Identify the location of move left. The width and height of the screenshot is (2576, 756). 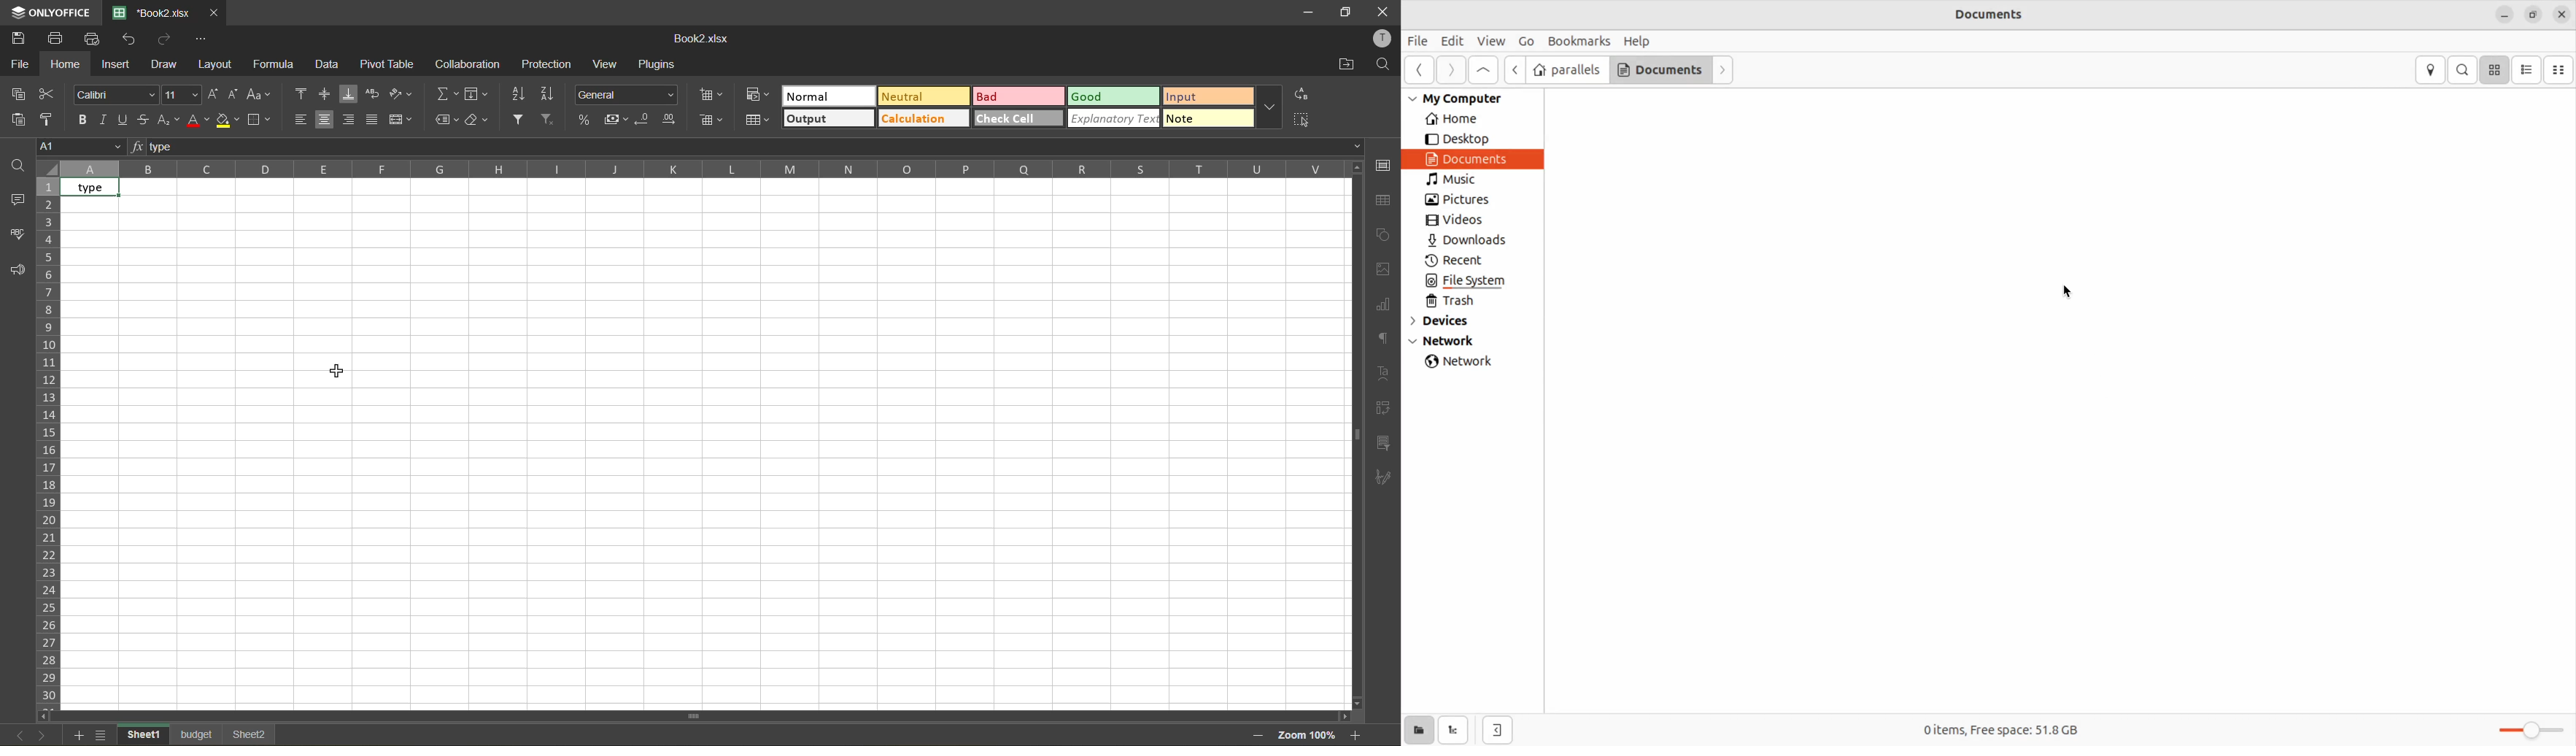
(50, 715).